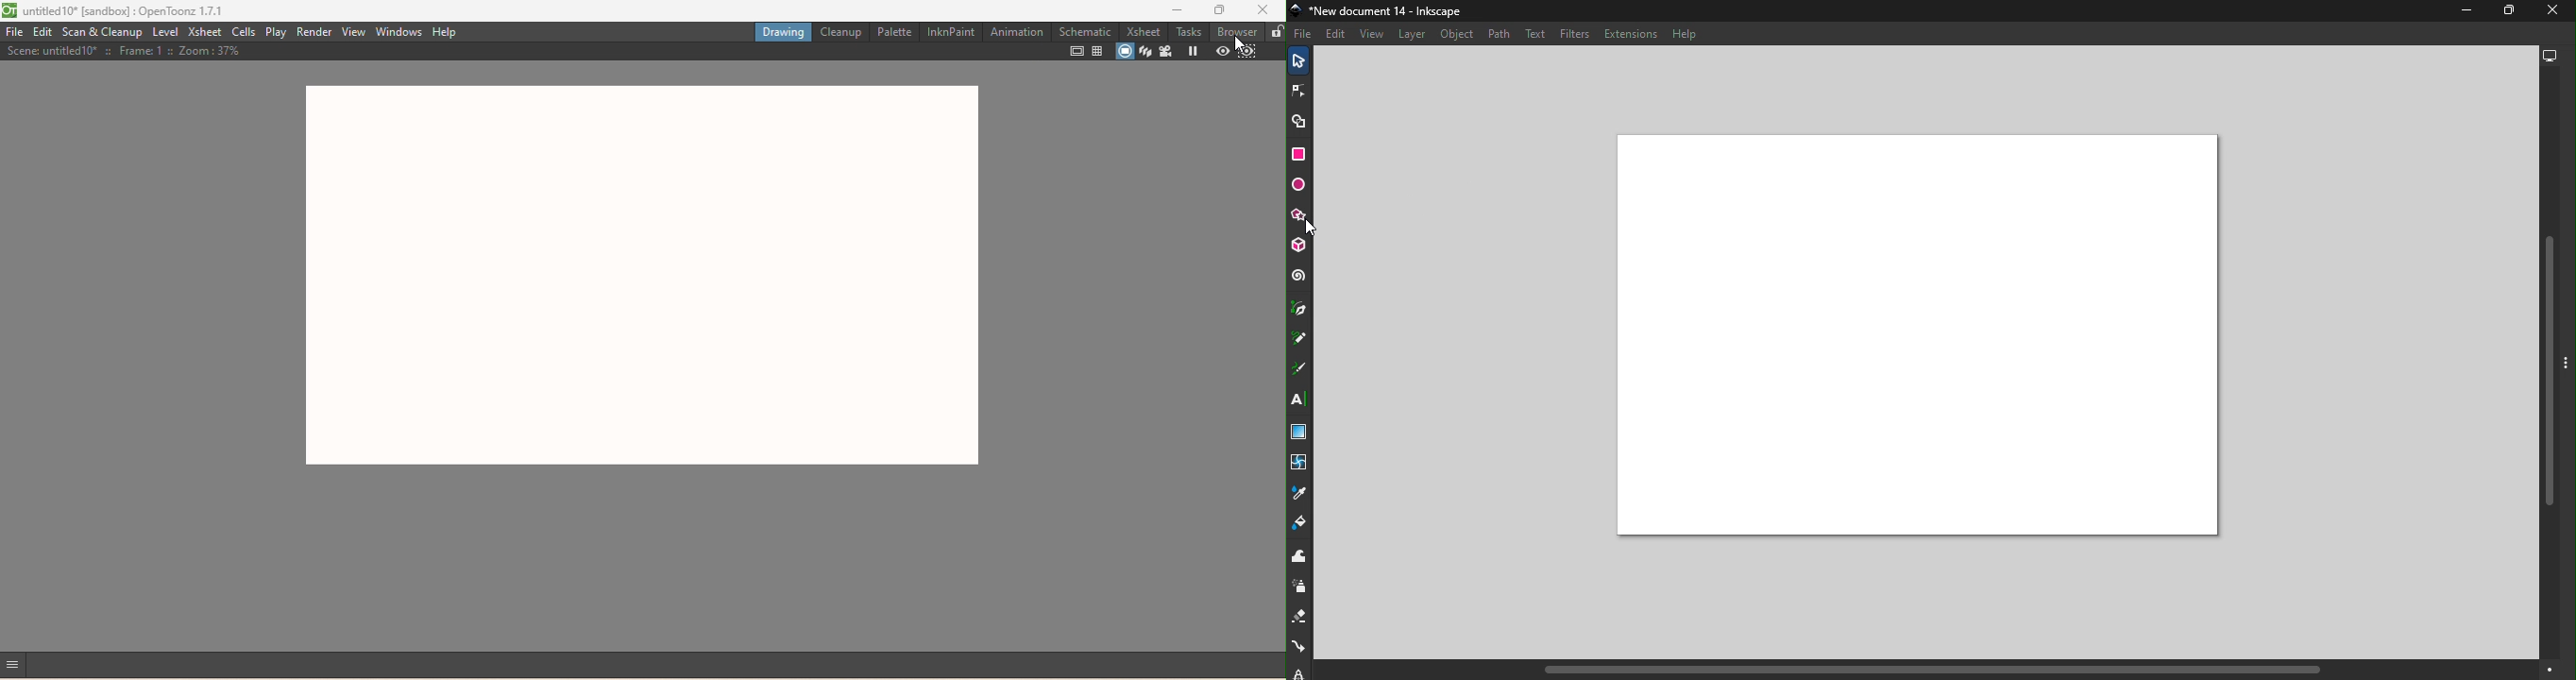 This screenshot has width=2576, height=700. What do you see at coordinates (1298, 156) in the screenshot?
I see `Rectangle tool` at bounding box center [1298, 156].